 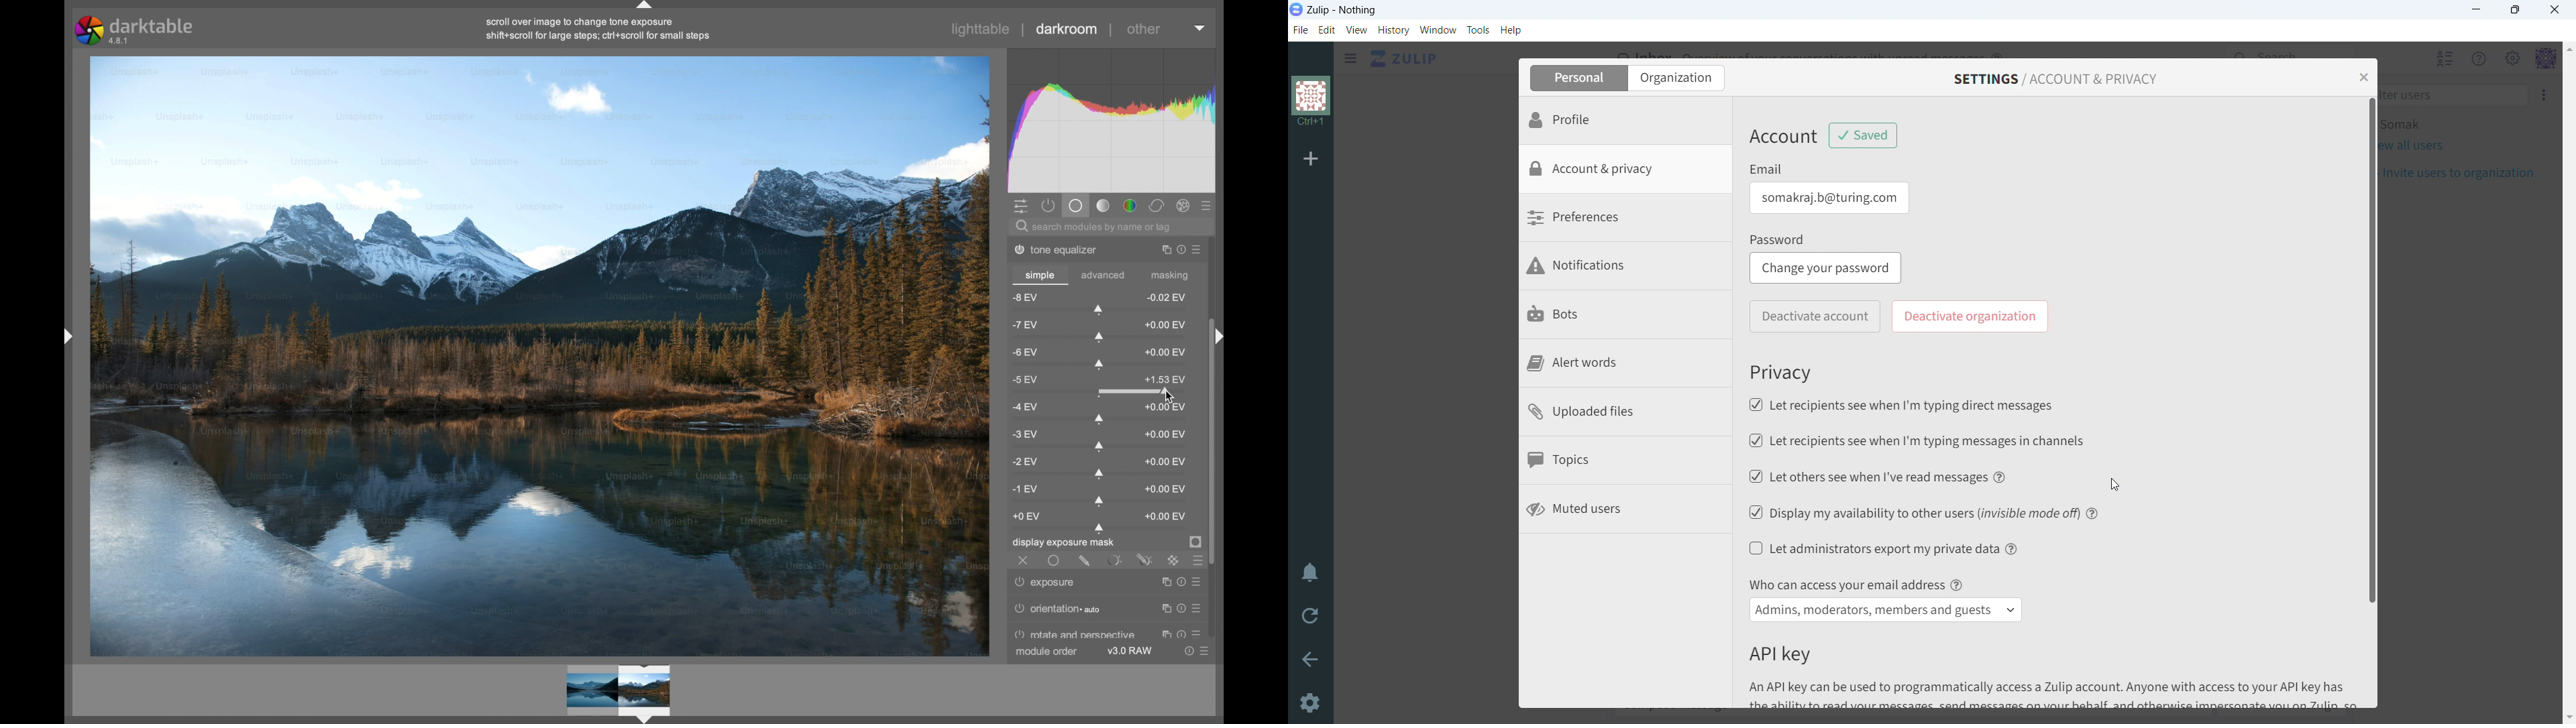 I want to click on hide all users, so click(x=2444, y=58).